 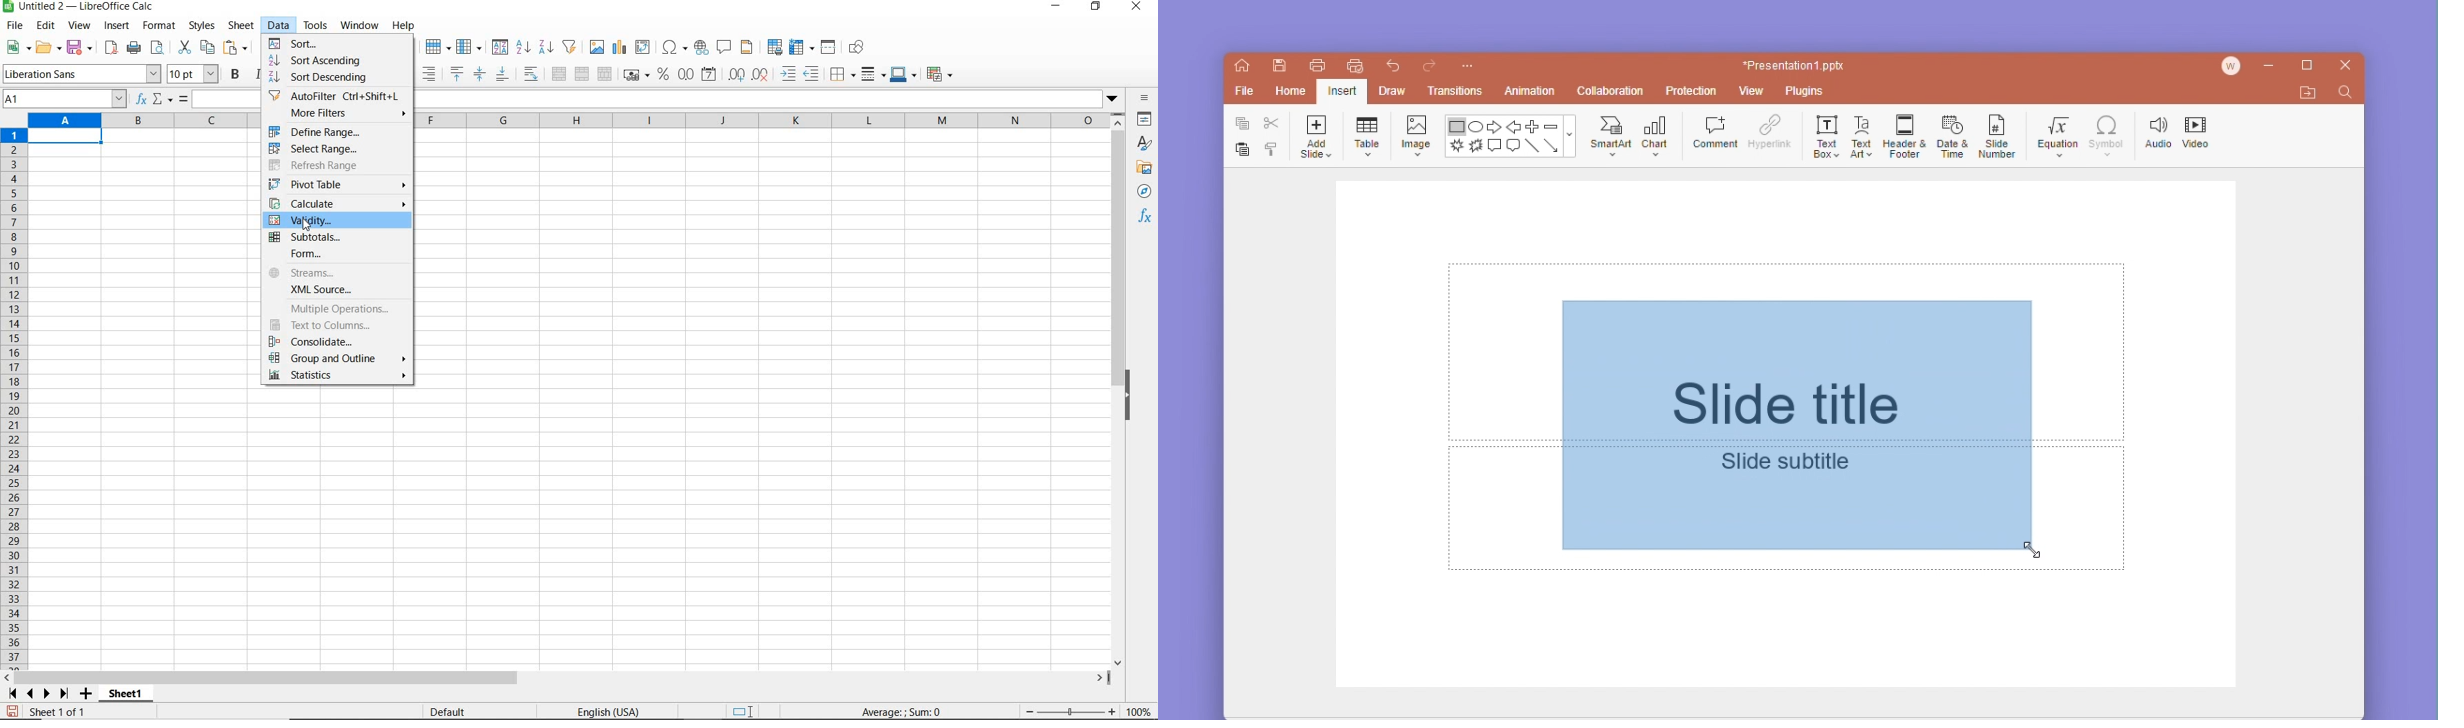 What do you see at coordinates (1238, 124) in the screenshot?
I see `copy` at bounding box center [1238, 124].